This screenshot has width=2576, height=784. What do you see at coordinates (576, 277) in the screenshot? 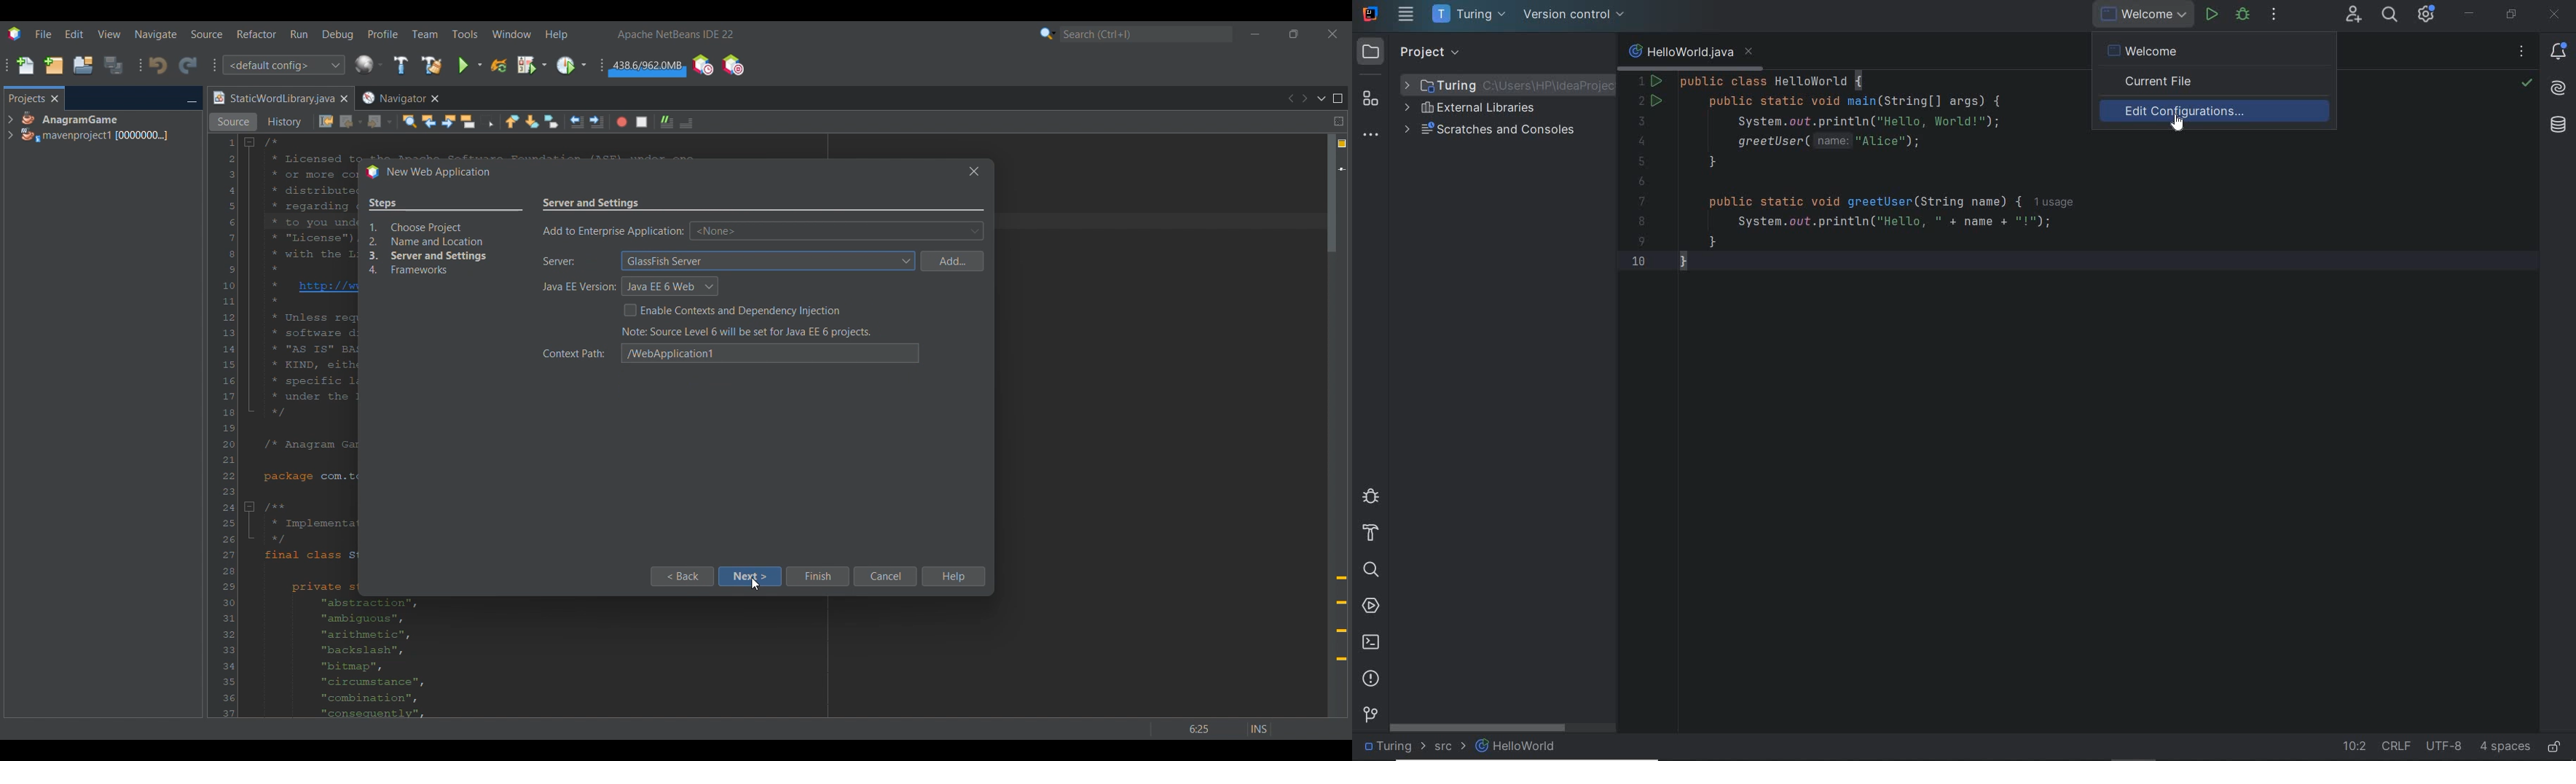
I see `Indicates text box for each mentioned detail` at bounding box center [576, 277].